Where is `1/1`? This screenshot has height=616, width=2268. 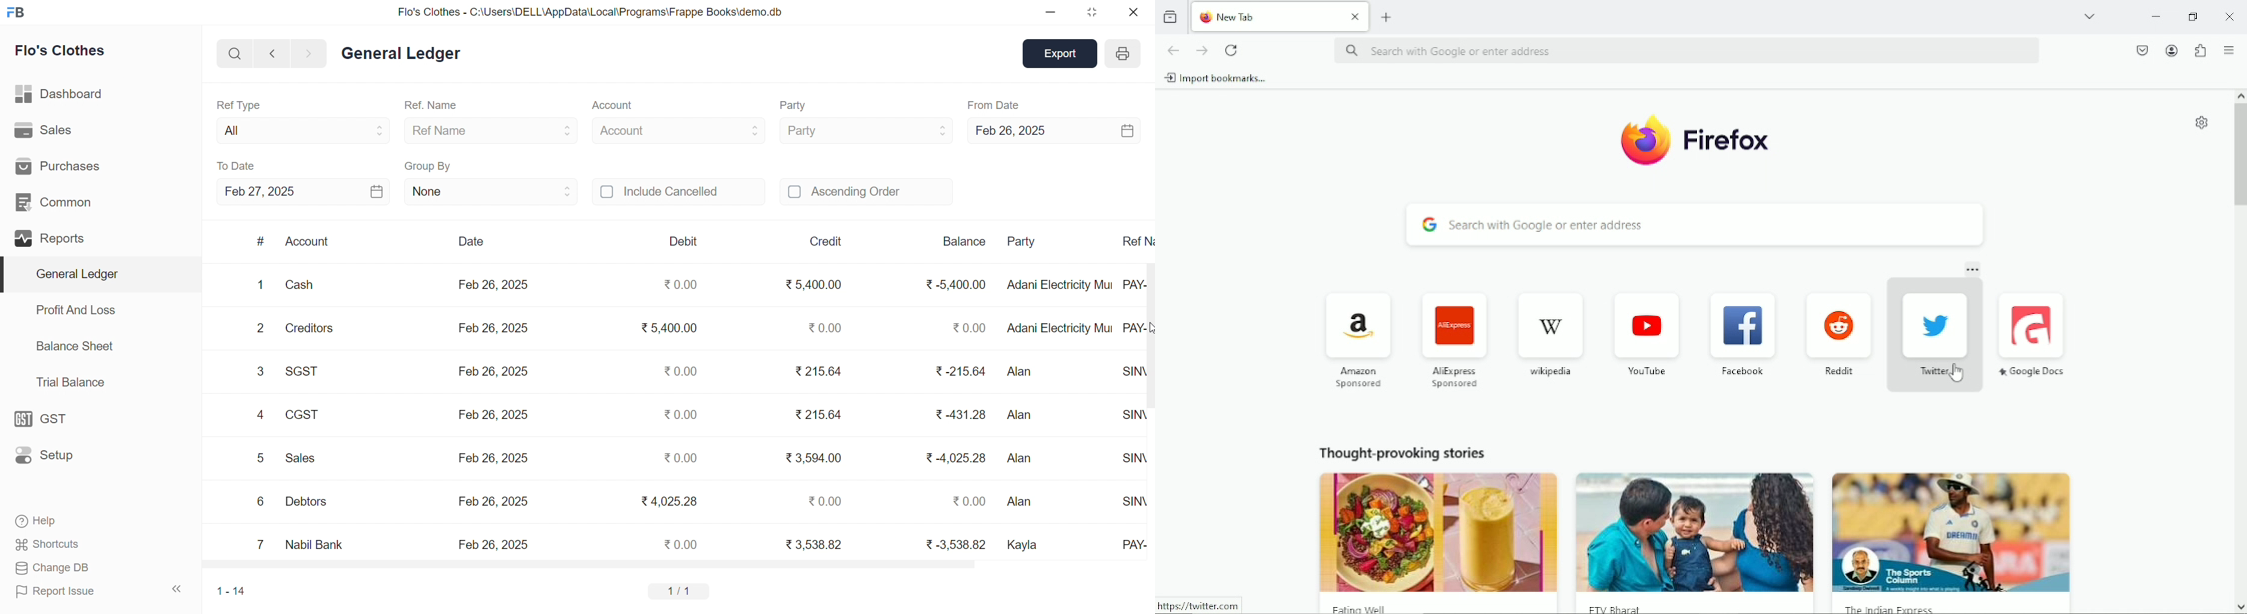 1/1 is located at coordinates (682, 591).